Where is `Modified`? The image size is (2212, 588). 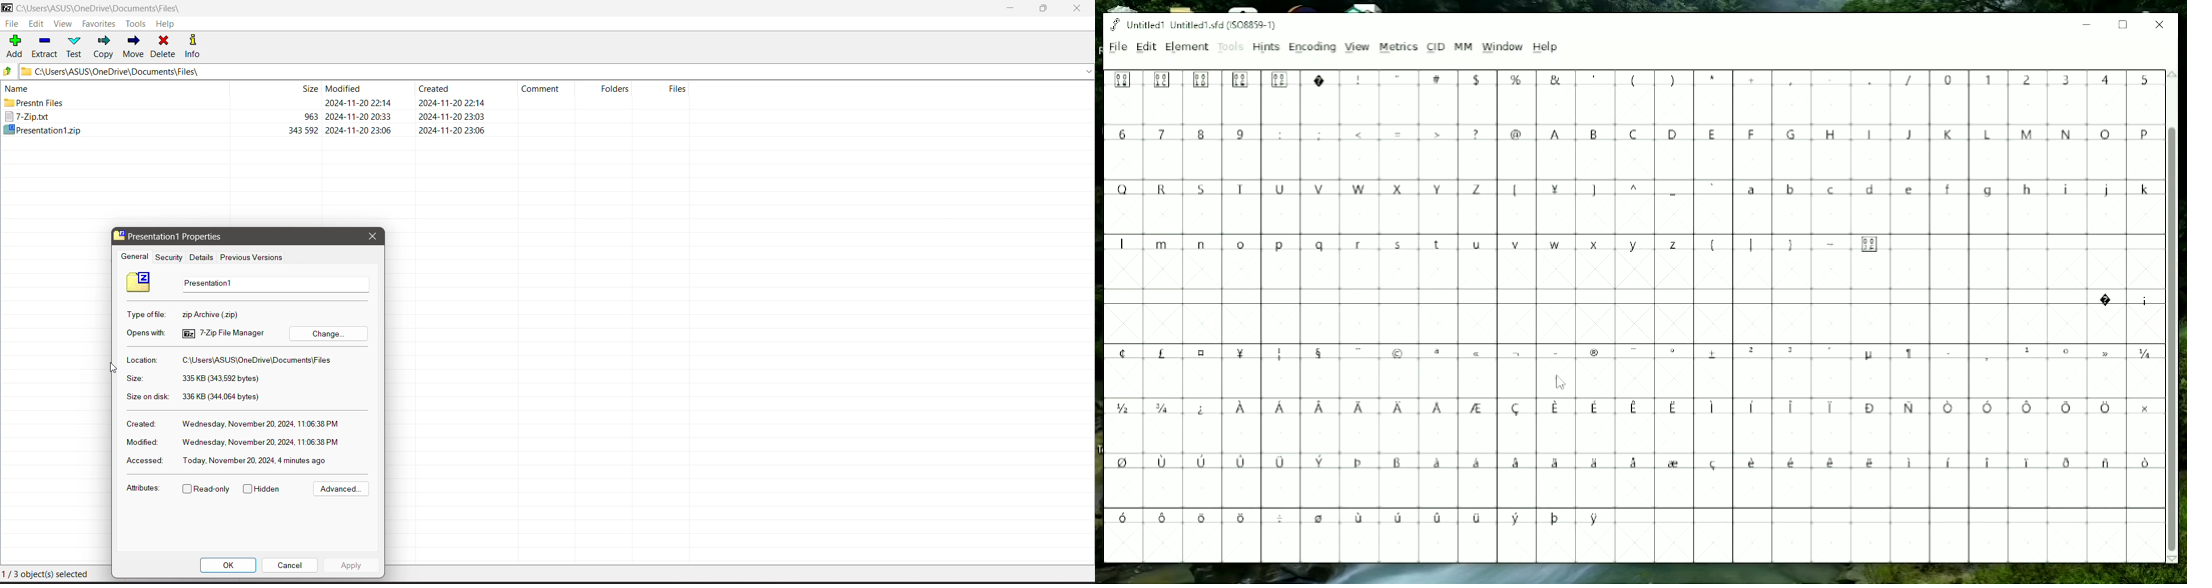 Modified is located at coordinates (140, 443).